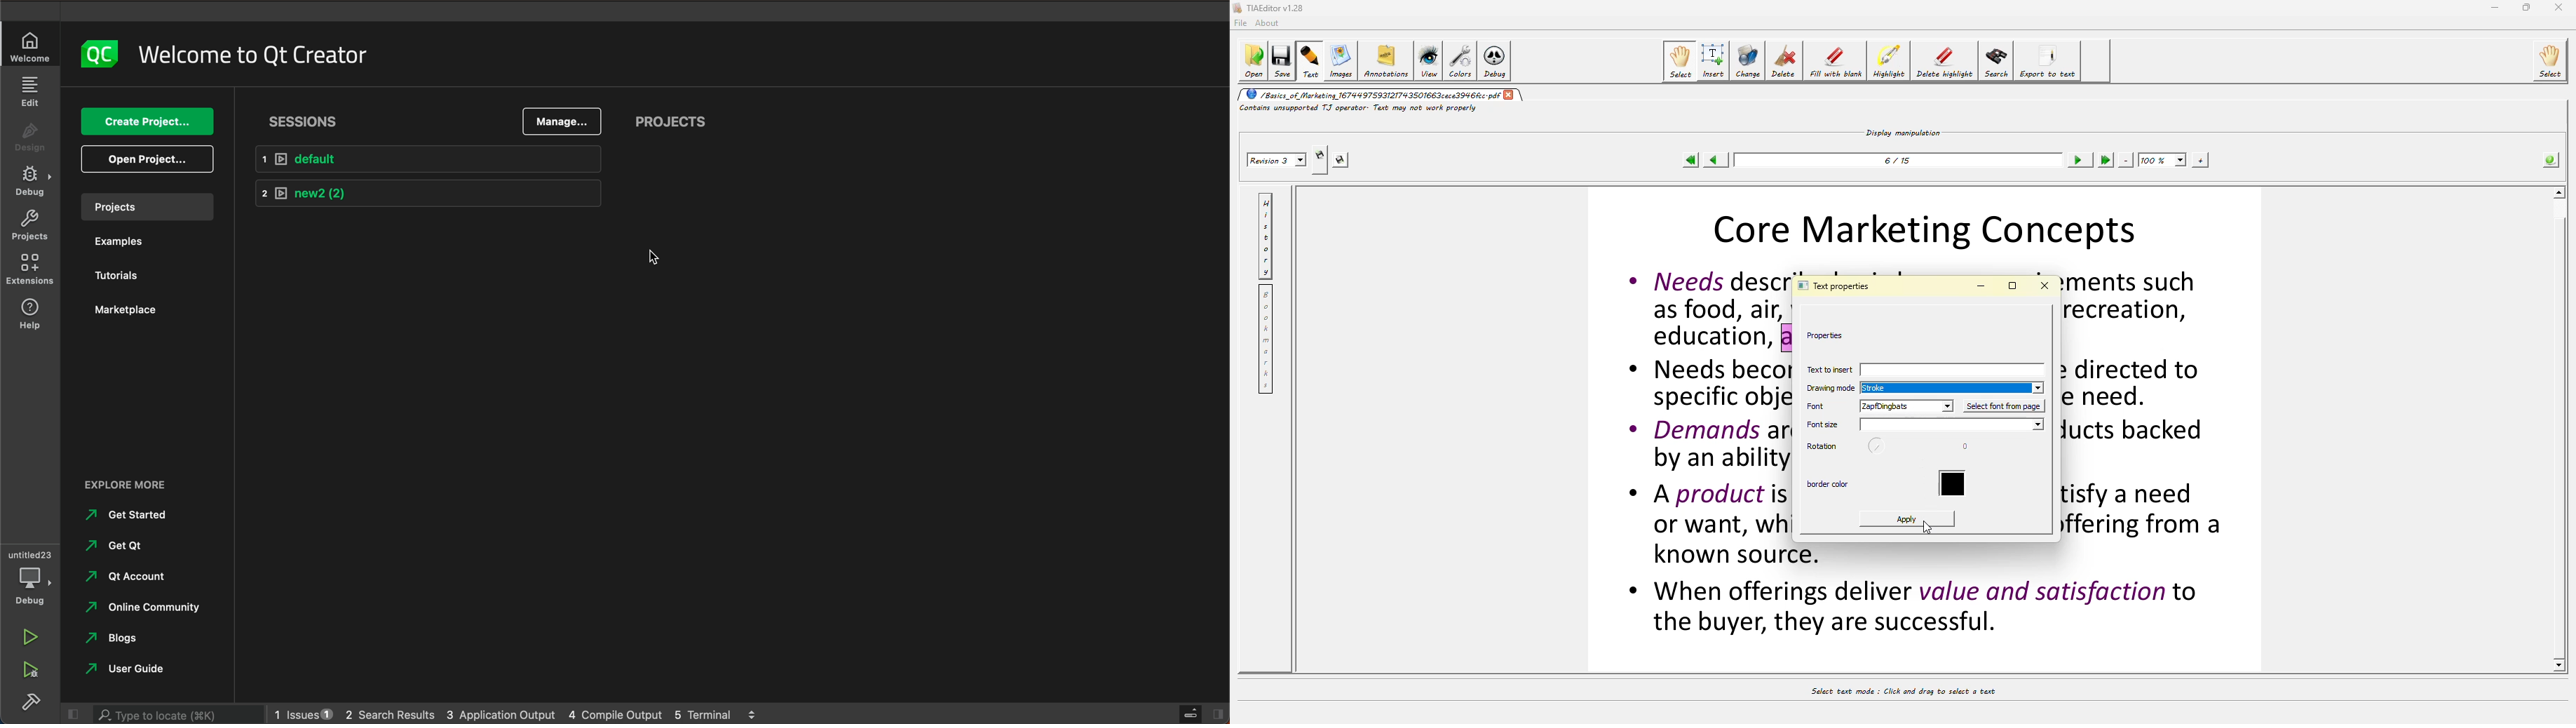 The image size is (2576, 728). I want to click on manage, so click(563, 120).